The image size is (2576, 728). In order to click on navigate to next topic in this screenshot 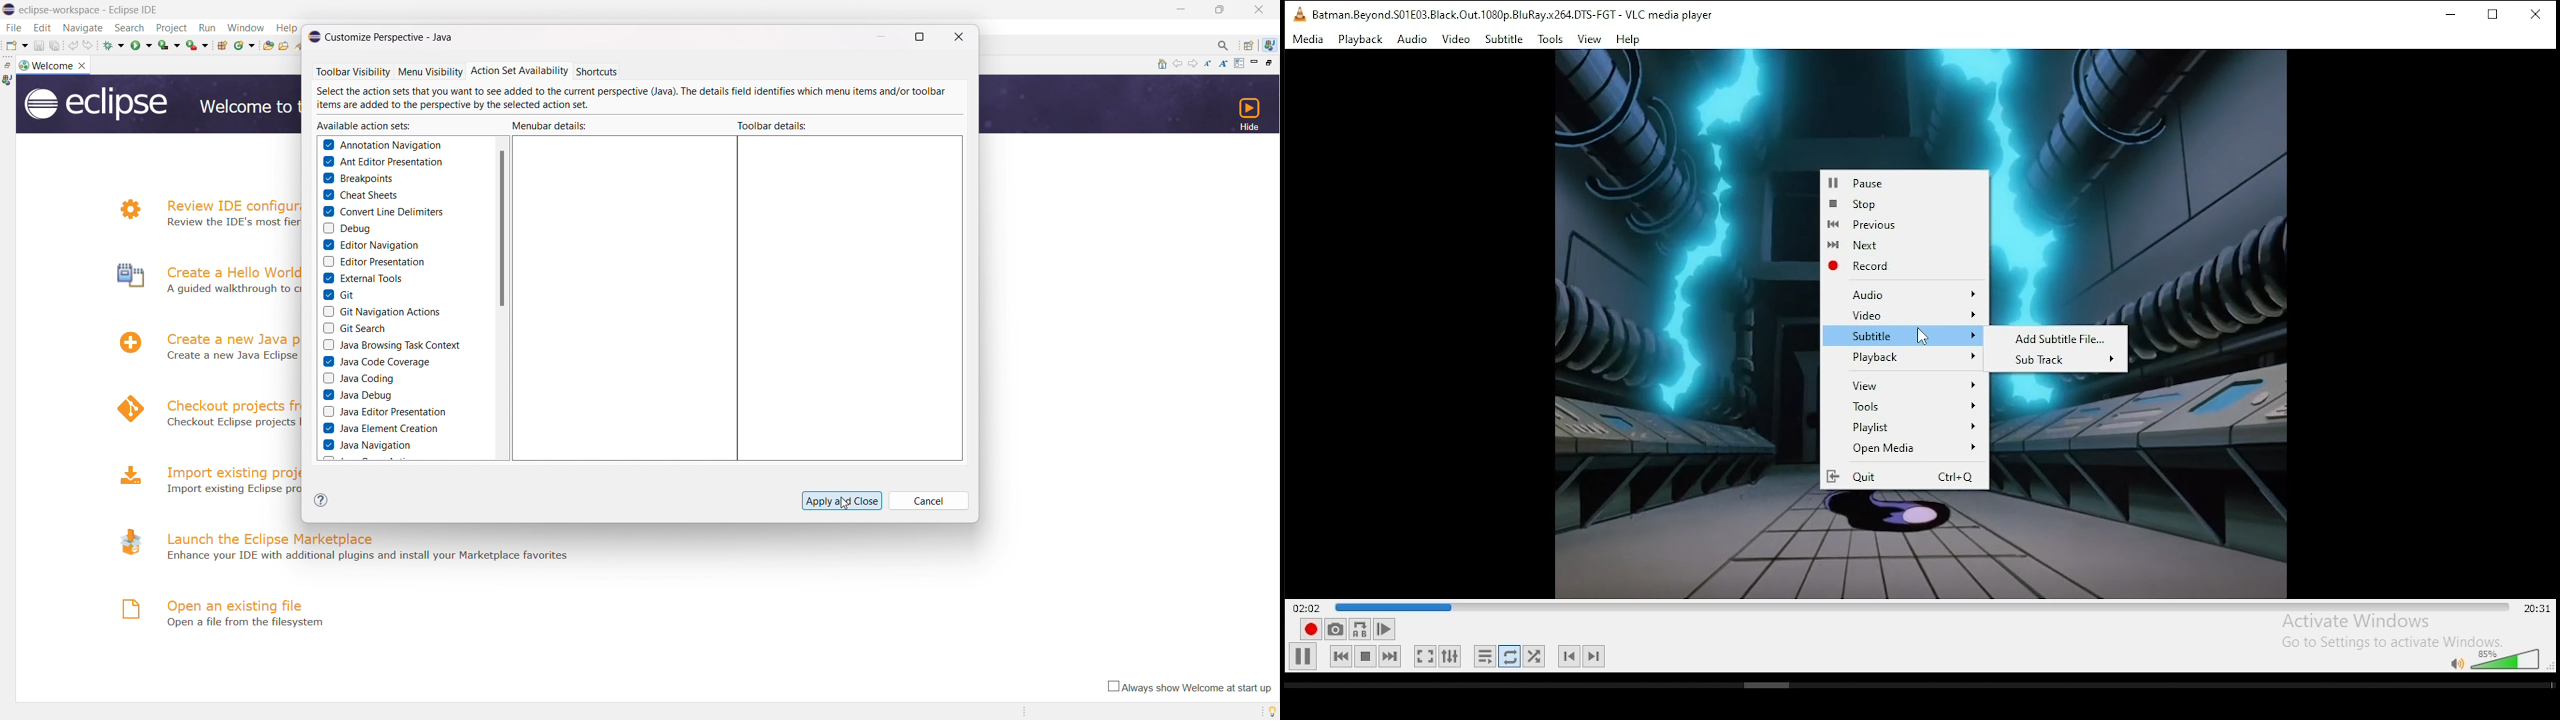, I will do `click(1194, 64)`.